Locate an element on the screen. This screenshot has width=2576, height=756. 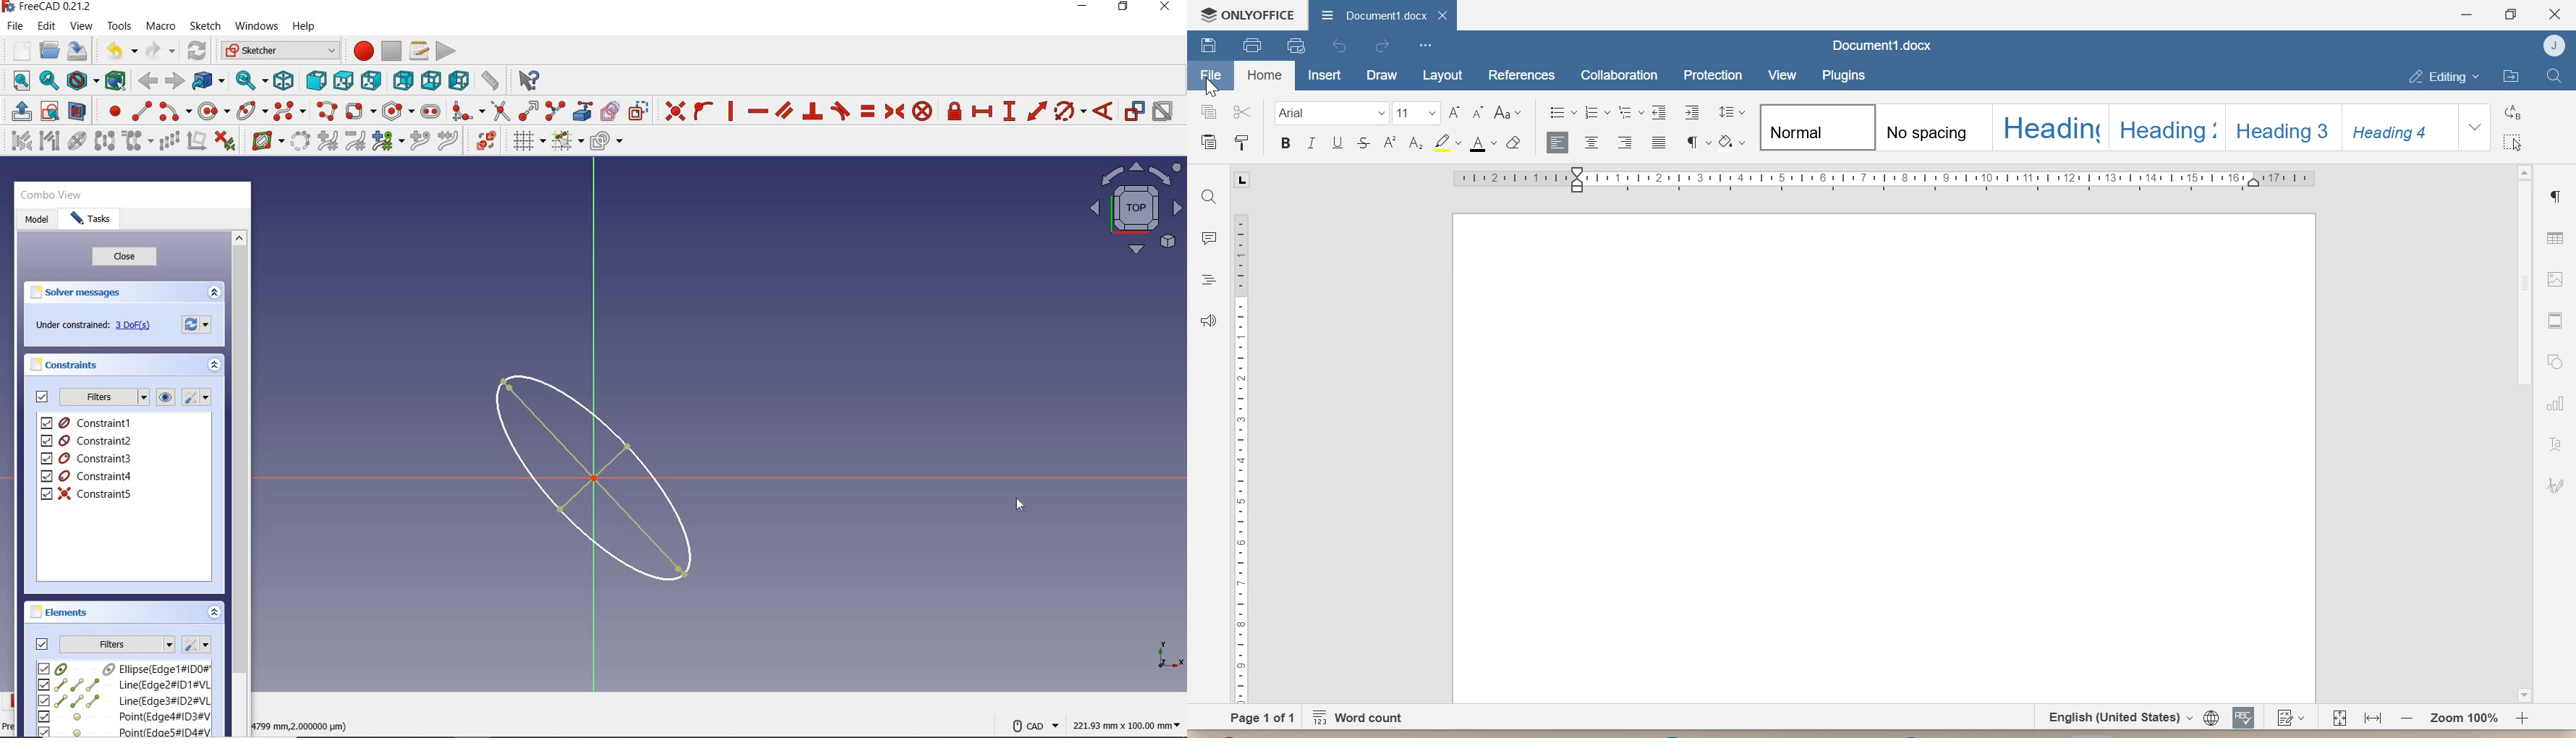
top is located at coordinates (343, 78).